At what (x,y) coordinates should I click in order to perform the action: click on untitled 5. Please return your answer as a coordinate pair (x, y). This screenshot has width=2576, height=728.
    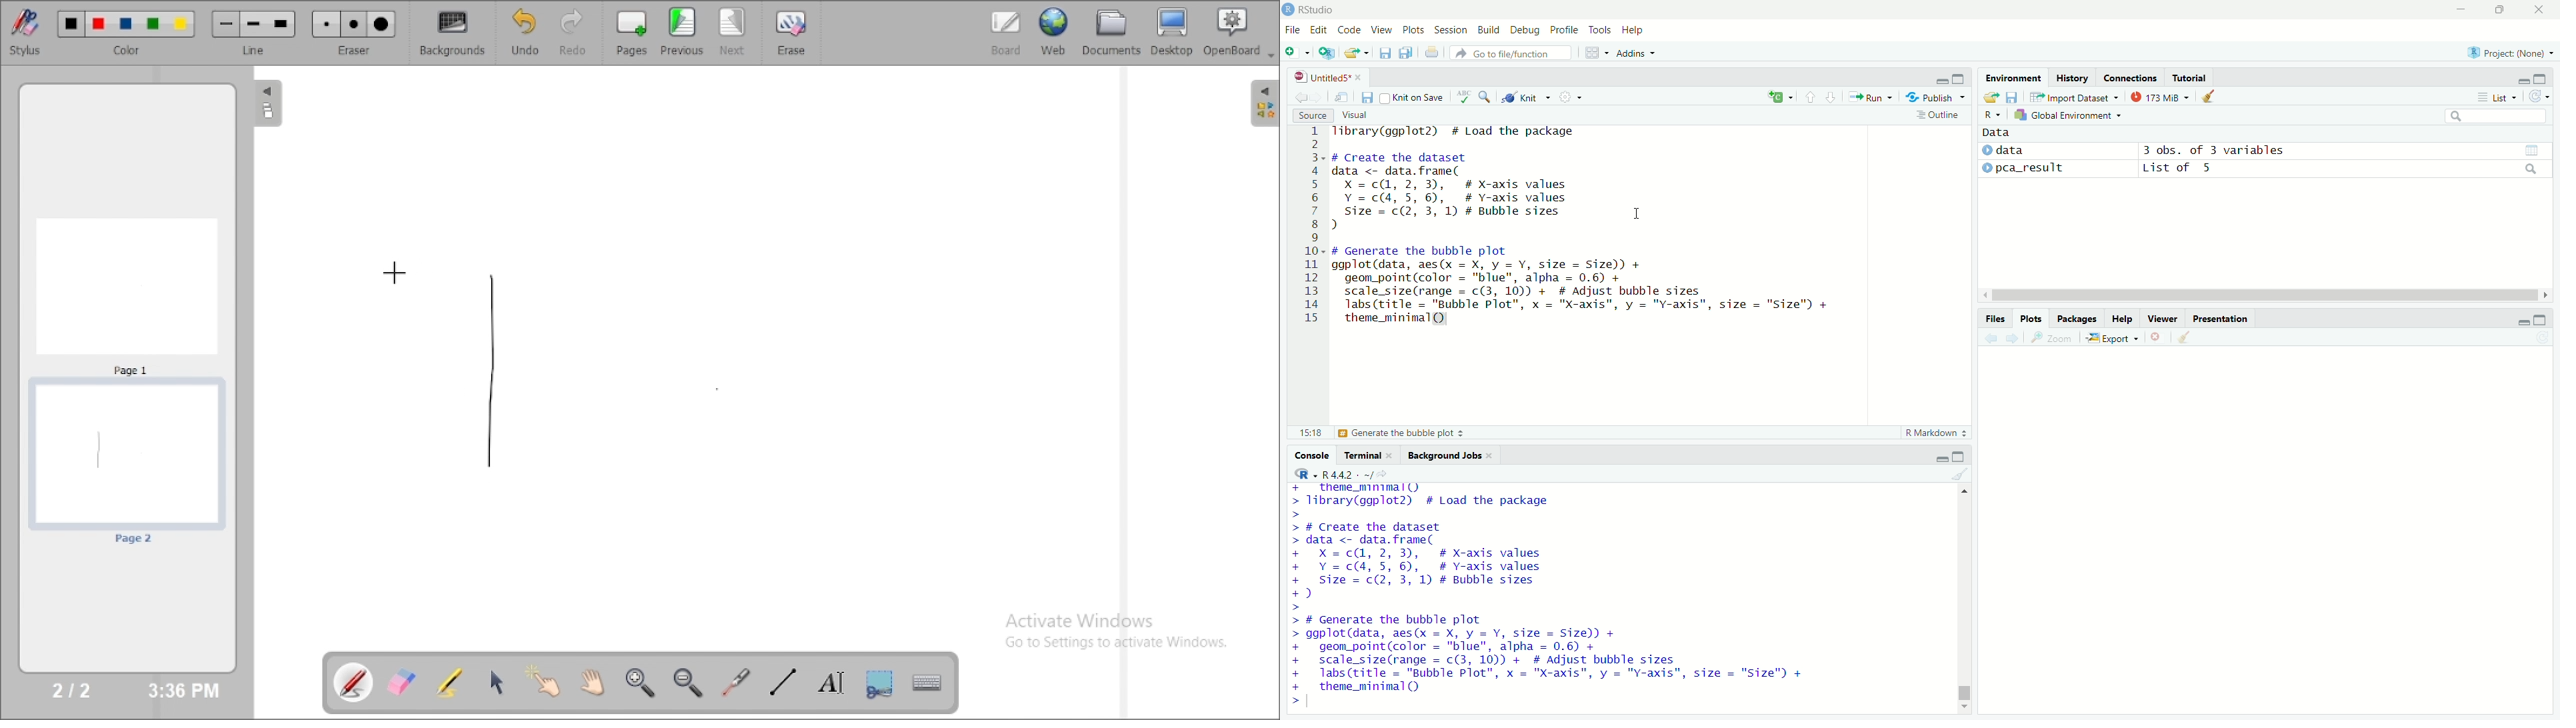
    Looking at the image, I should click on (1325, 77).